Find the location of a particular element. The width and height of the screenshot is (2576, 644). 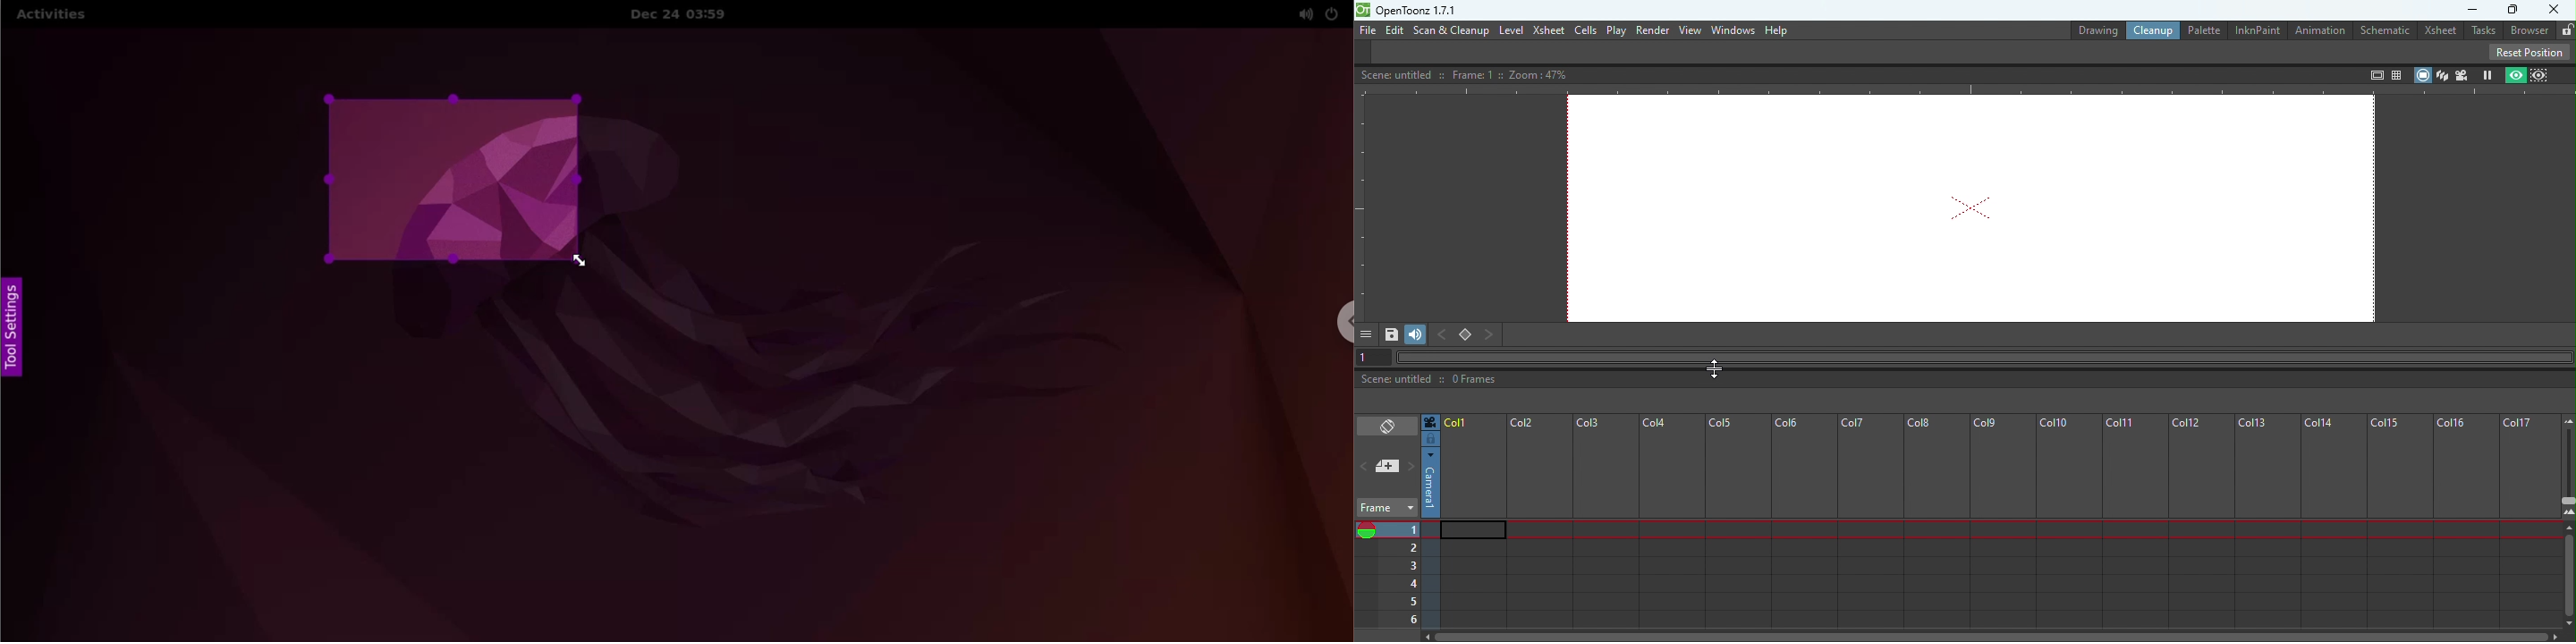

cursor navigation is located at coordinates (584, 262).